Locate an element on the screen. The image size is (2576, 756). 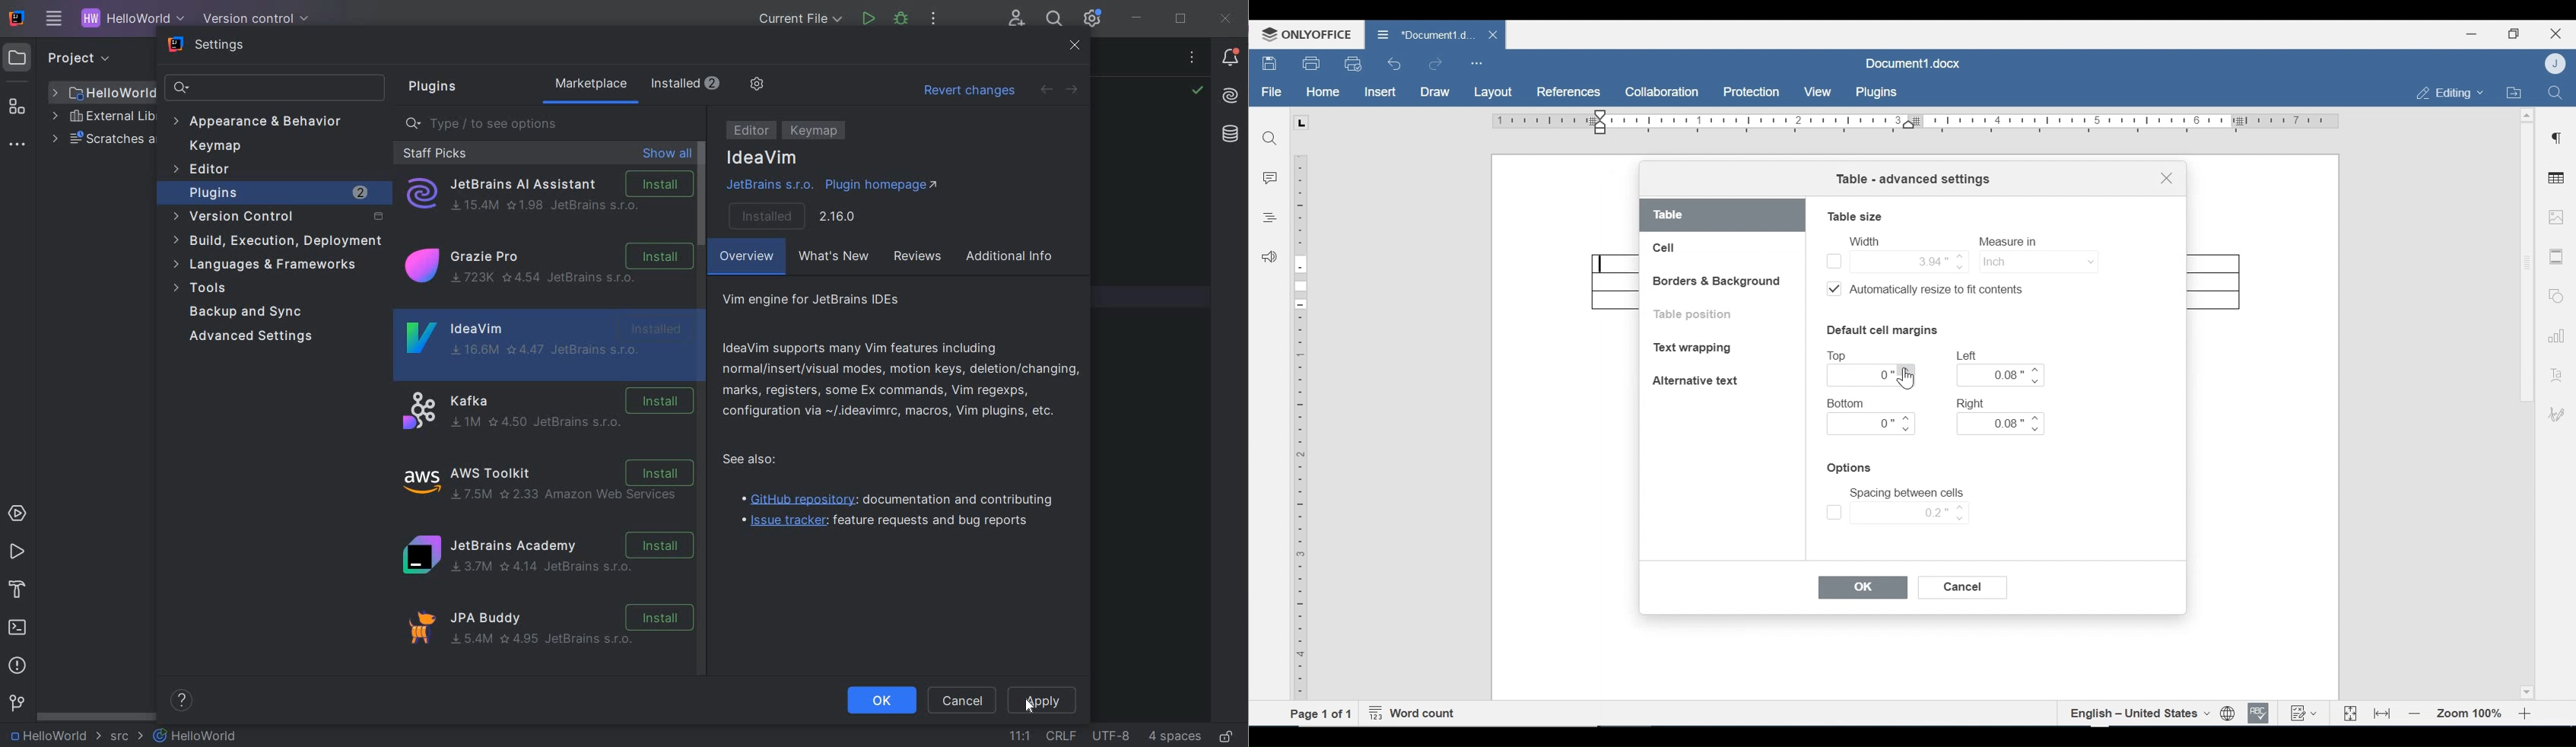
Left is located at coordinates (1969, 356).